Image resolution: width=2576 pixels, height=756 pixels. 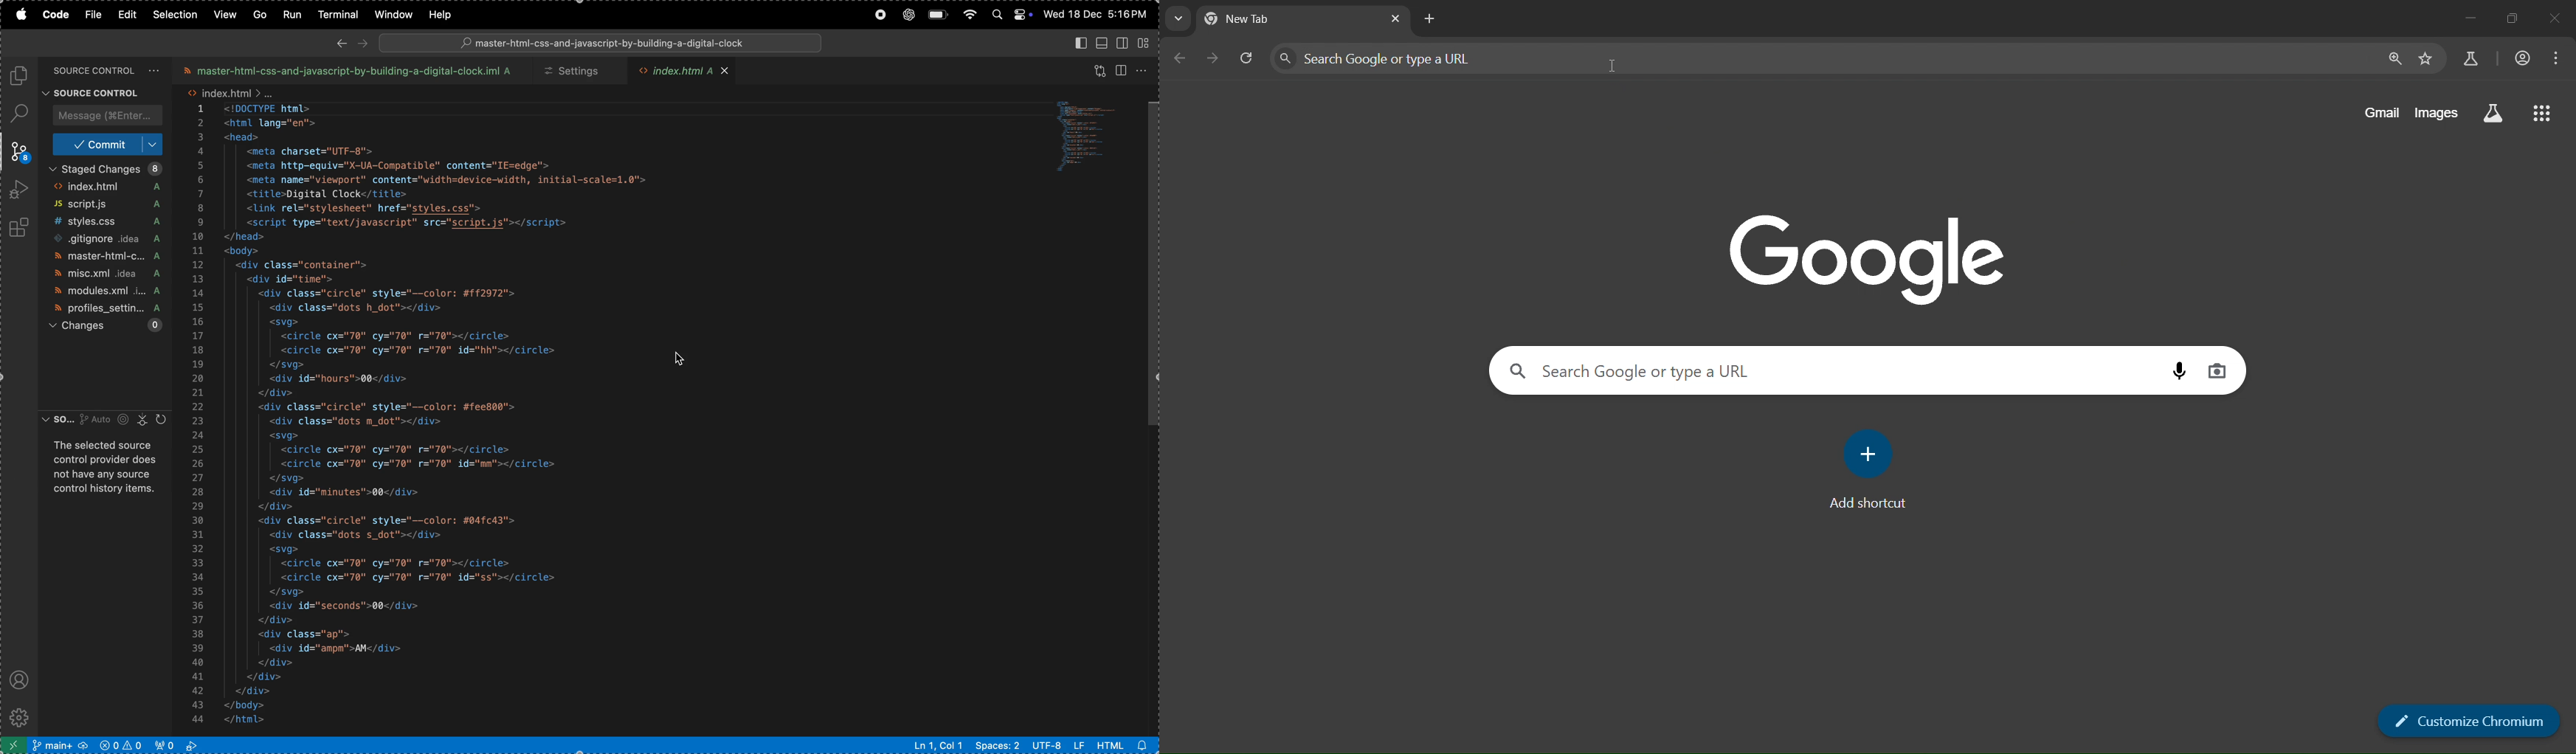 I want to click on <!DOCTYPE html>, so click(x=277, y=108).